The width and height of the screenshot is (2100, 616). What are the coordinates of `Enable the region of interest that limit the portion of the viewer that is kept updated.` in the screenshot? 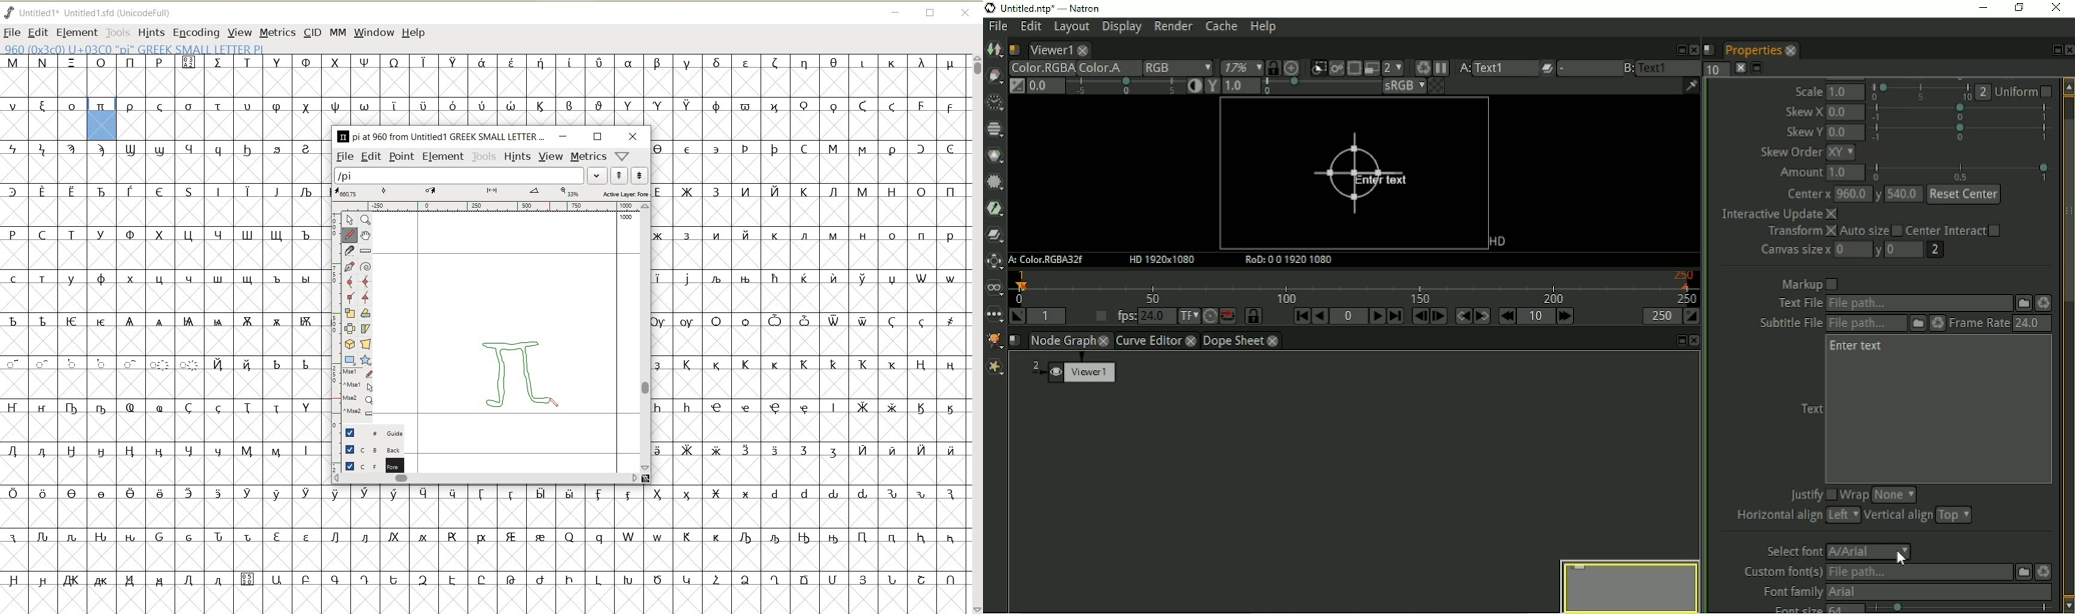 It's located at (1354, 66).